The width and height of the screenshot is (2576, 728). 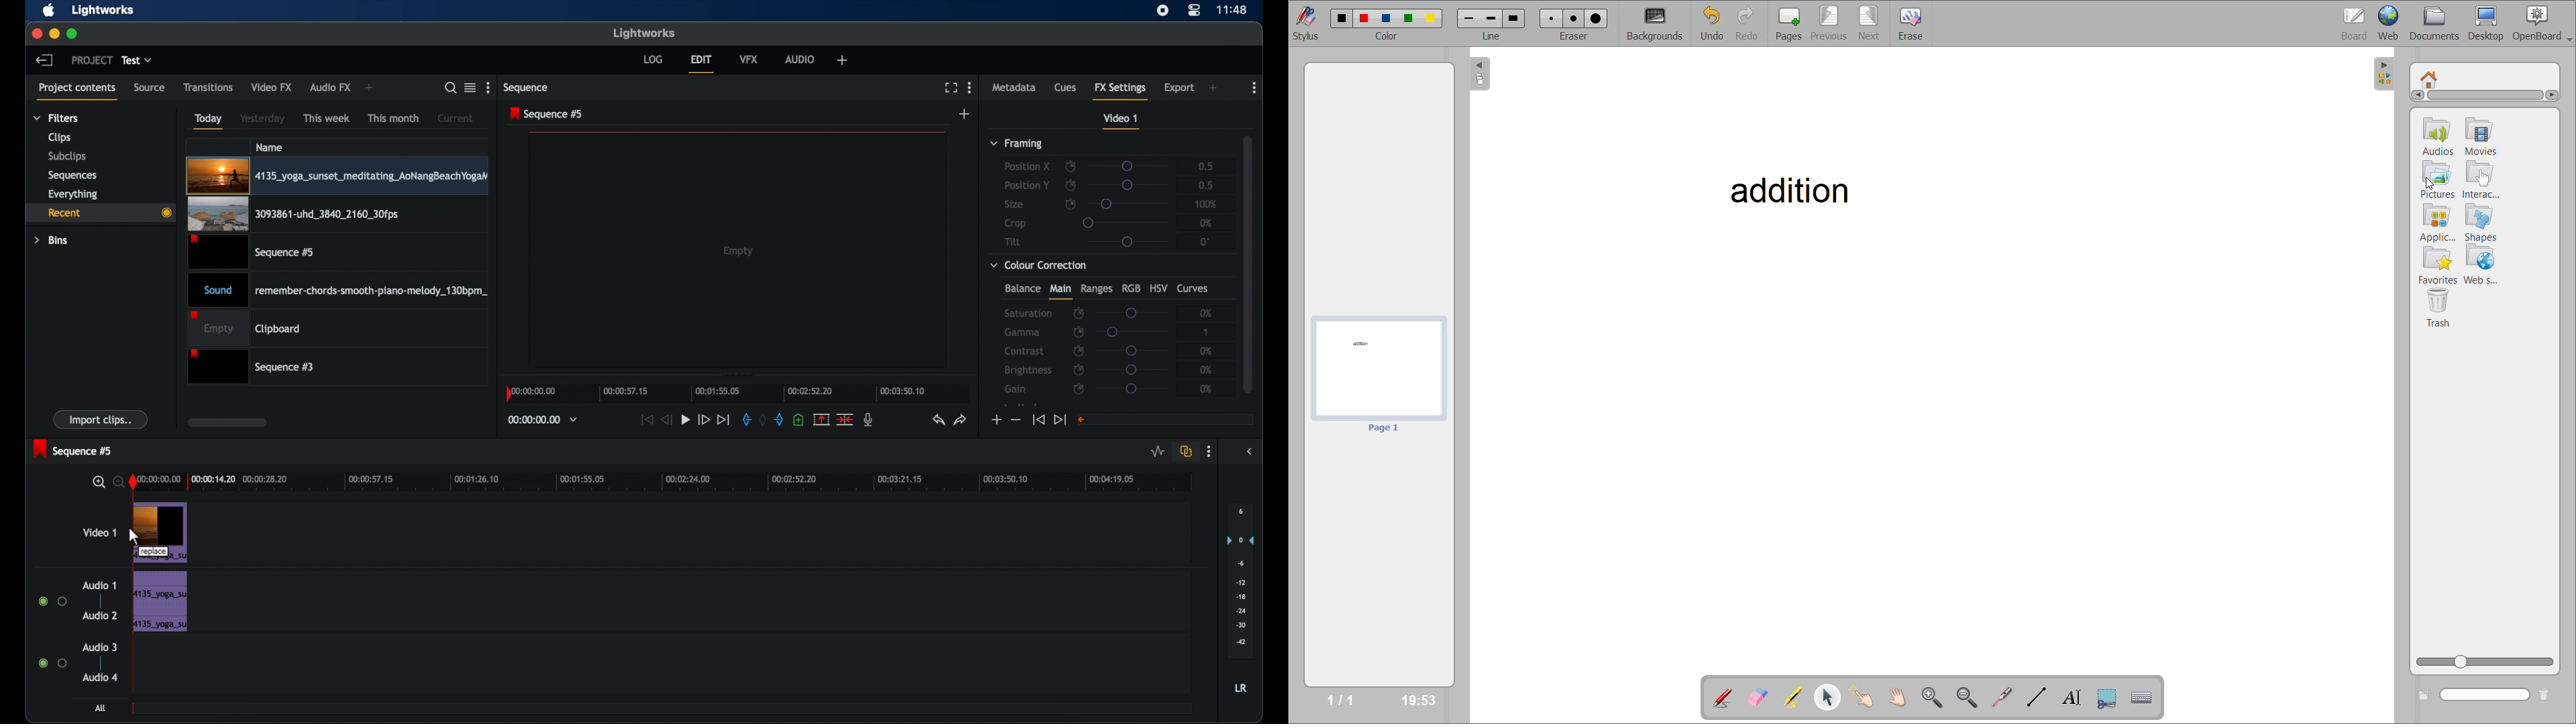 What do you see at coordinates (1016, 420) in the screenshot?
I see `decrement` at bounding box center [1016, 420].